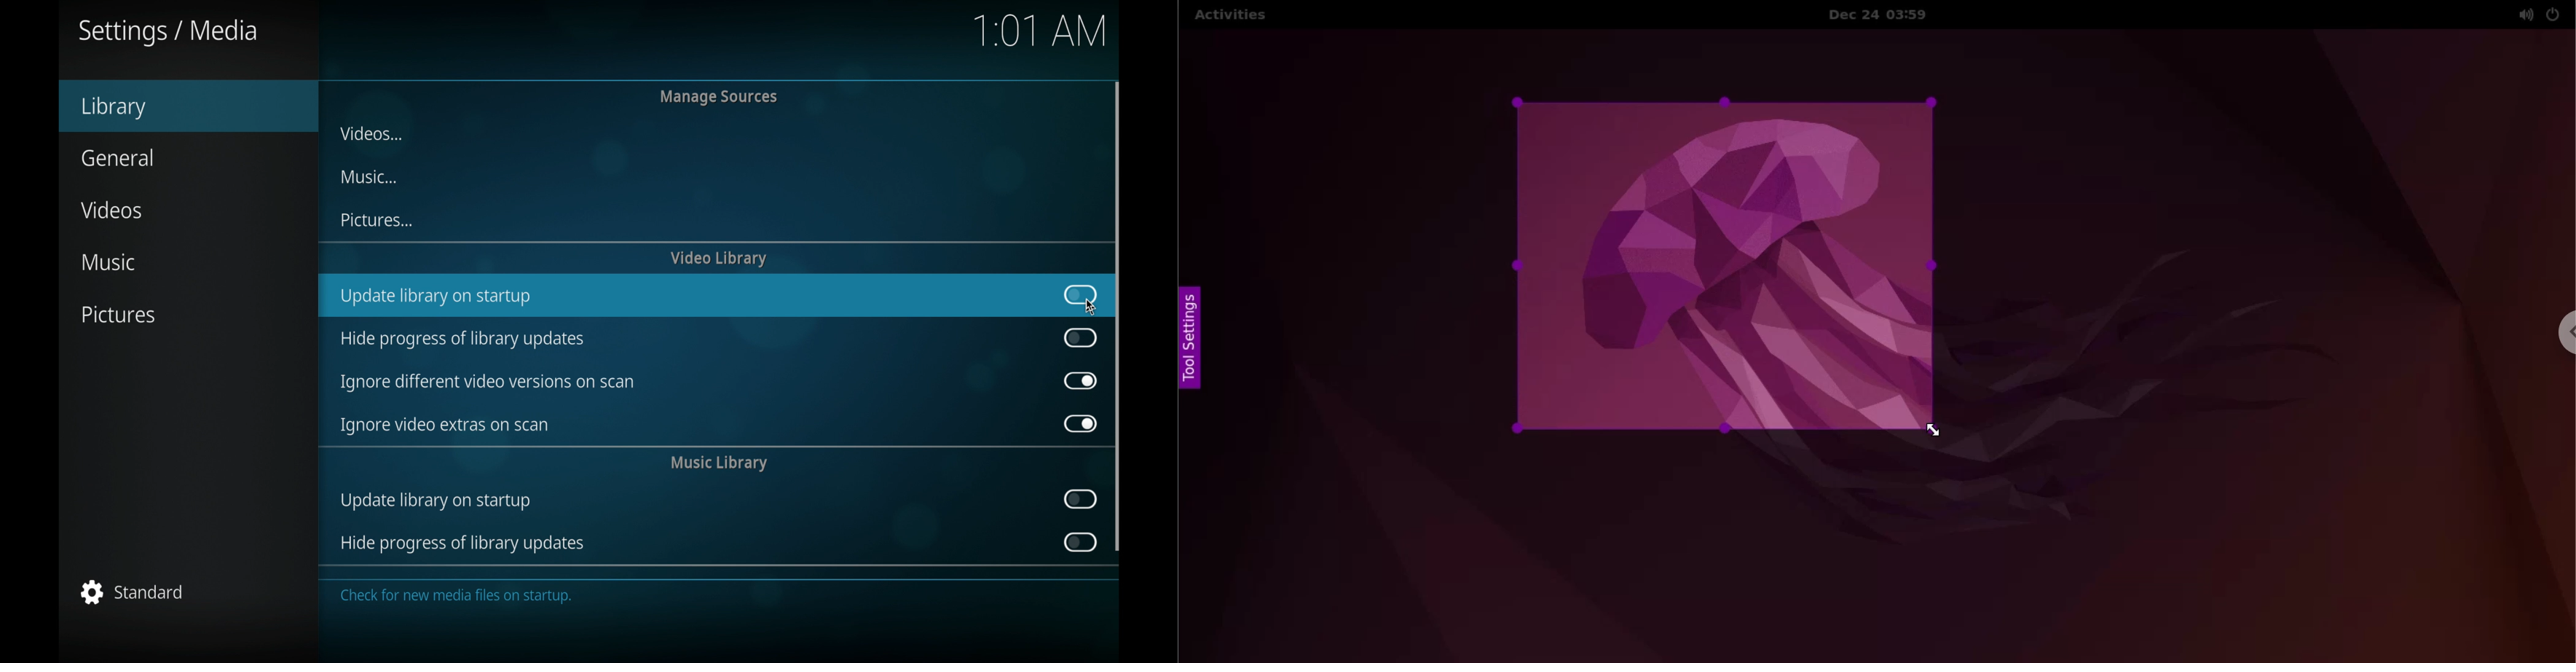 This screenshot has width=2576, height=672. What do you see at coordinates (461, 545) in the screenshot?
I see `hide progress of library updates` at bounding box center [461, 545].